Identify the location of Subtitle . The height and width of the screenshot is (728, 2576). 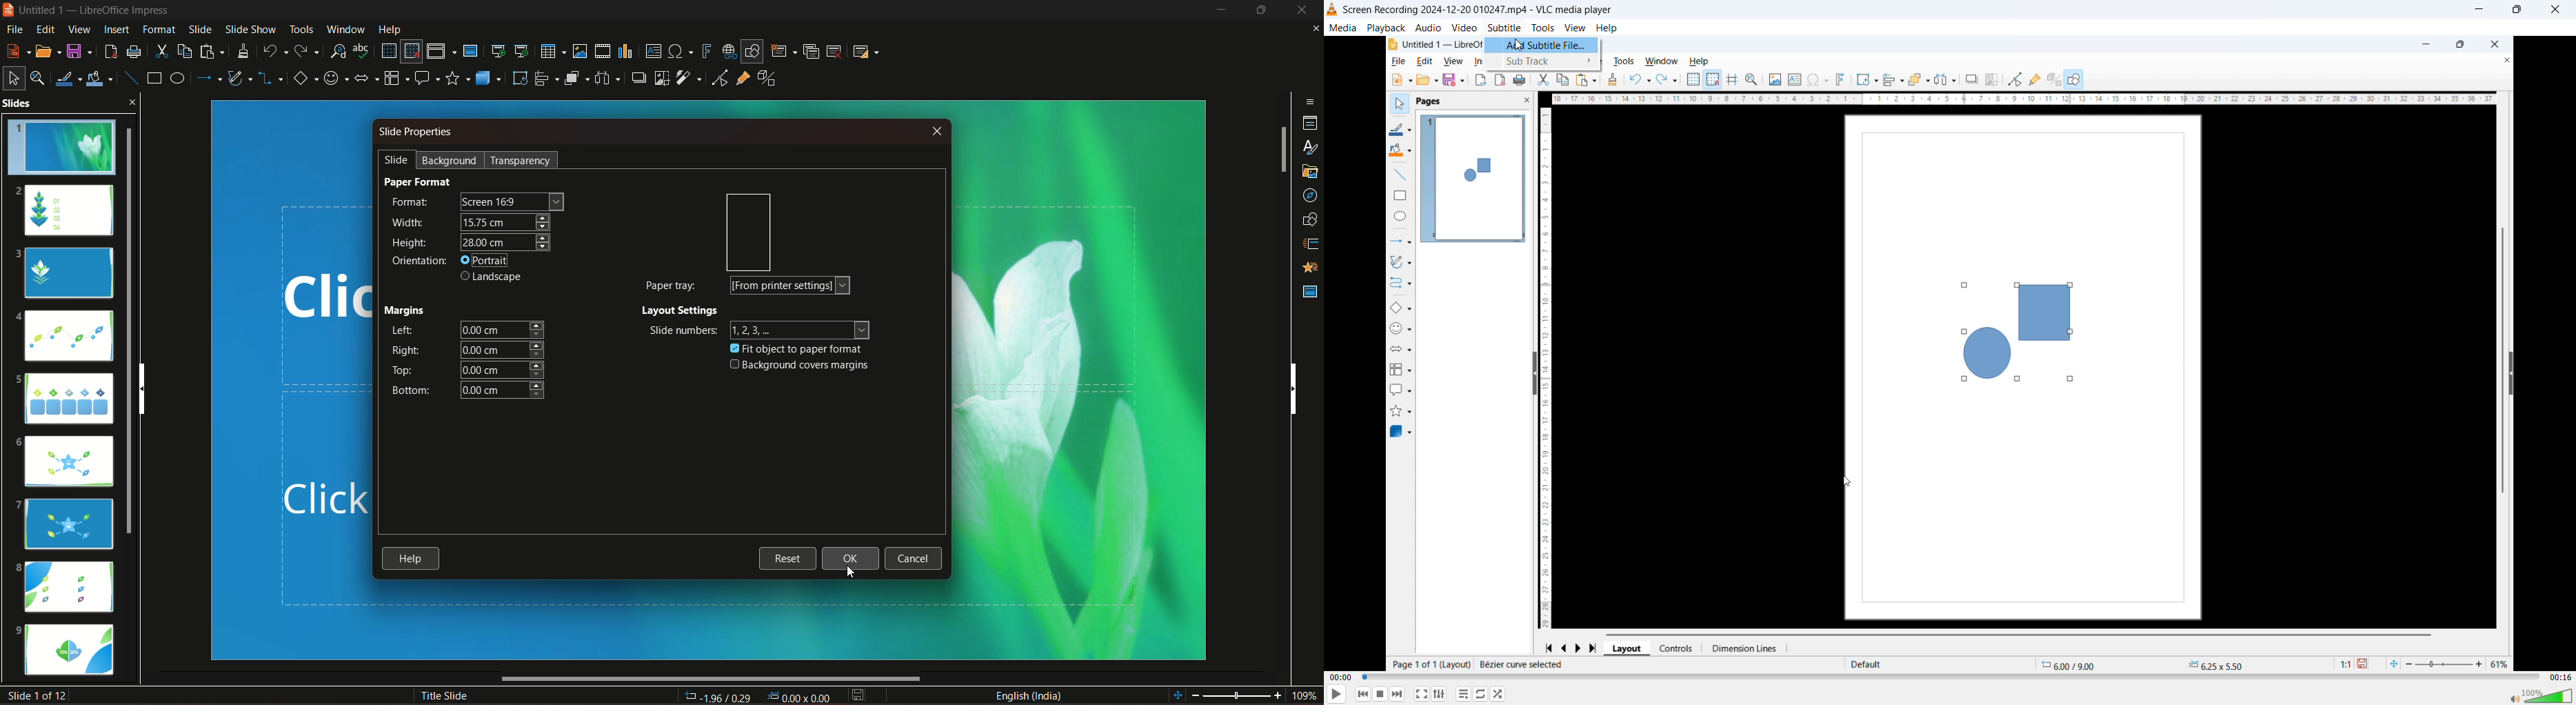
(1504, 27).